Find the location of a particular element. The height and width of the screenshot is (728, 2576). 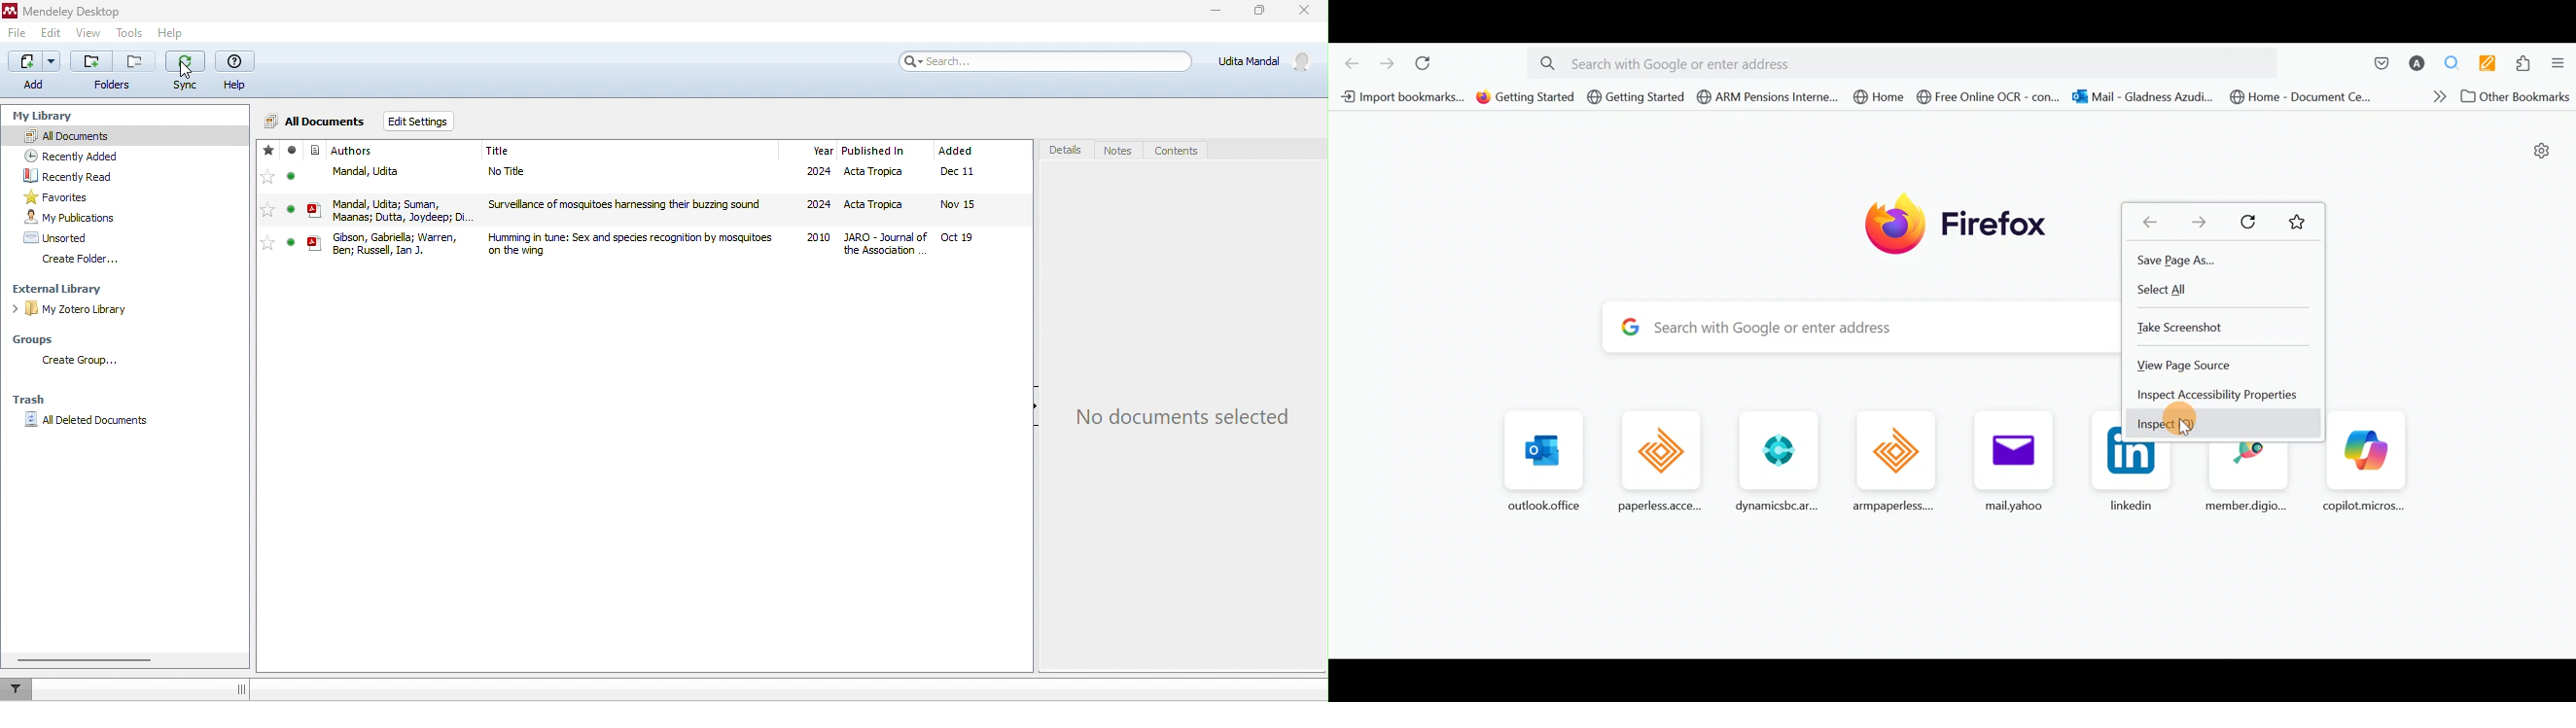

Go back one page is located at coordinates (2150, 222).